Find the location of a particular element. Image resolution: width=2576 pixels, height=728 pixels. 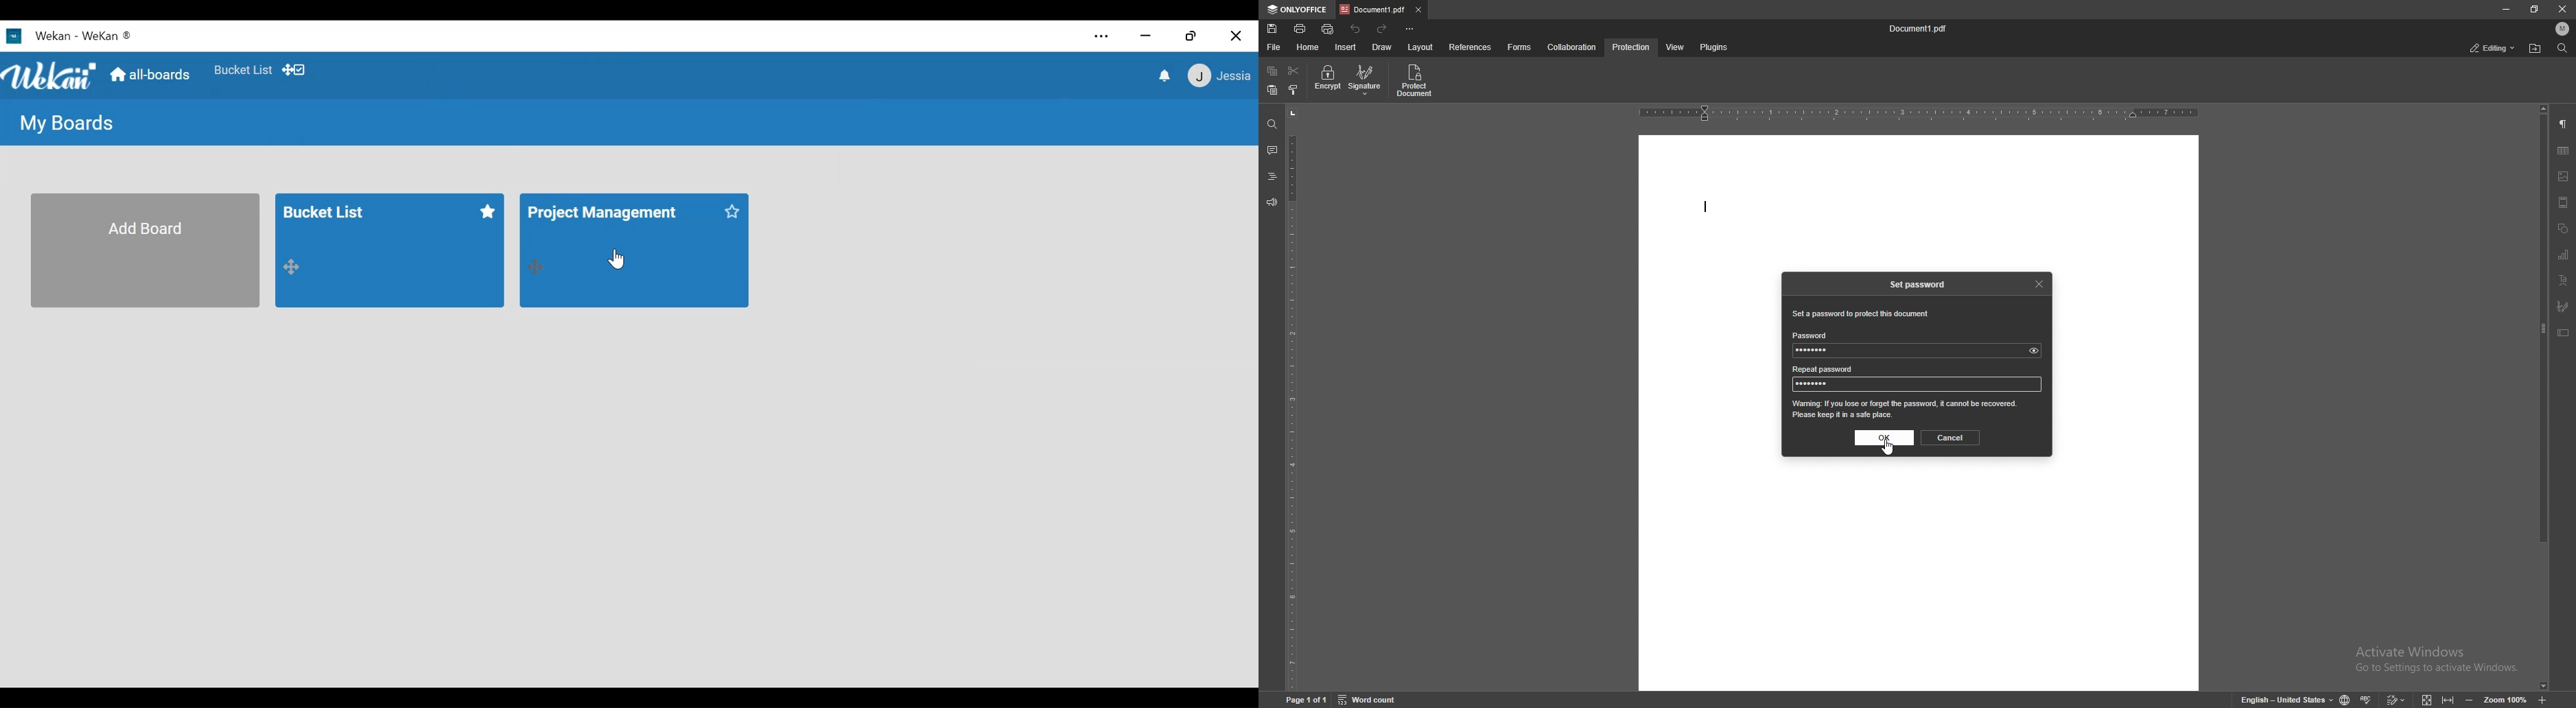

quick print is located at coordinates (1329, 29).